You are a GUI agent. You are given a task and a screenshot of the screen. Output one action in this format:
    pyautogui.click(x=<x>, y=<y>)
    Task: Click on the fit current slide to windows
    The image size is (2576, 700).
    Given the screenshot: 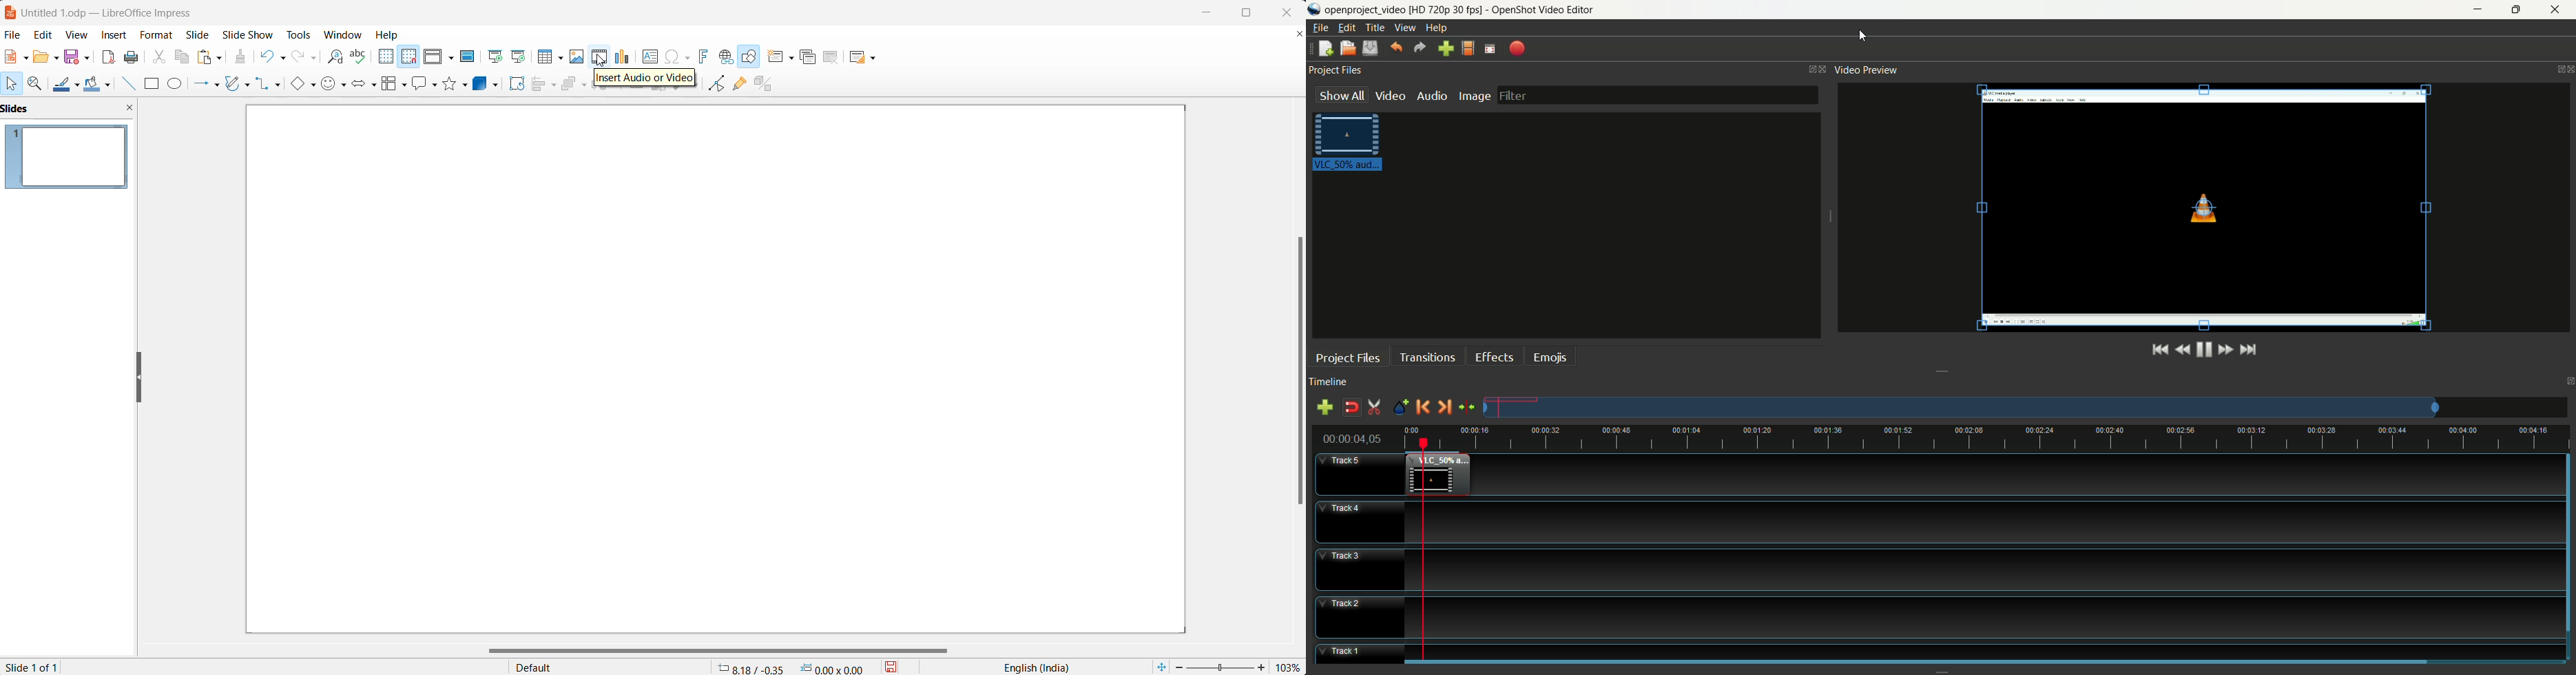 What is the action you would take?
    pyautogui.click(x=1161, y=666)
    